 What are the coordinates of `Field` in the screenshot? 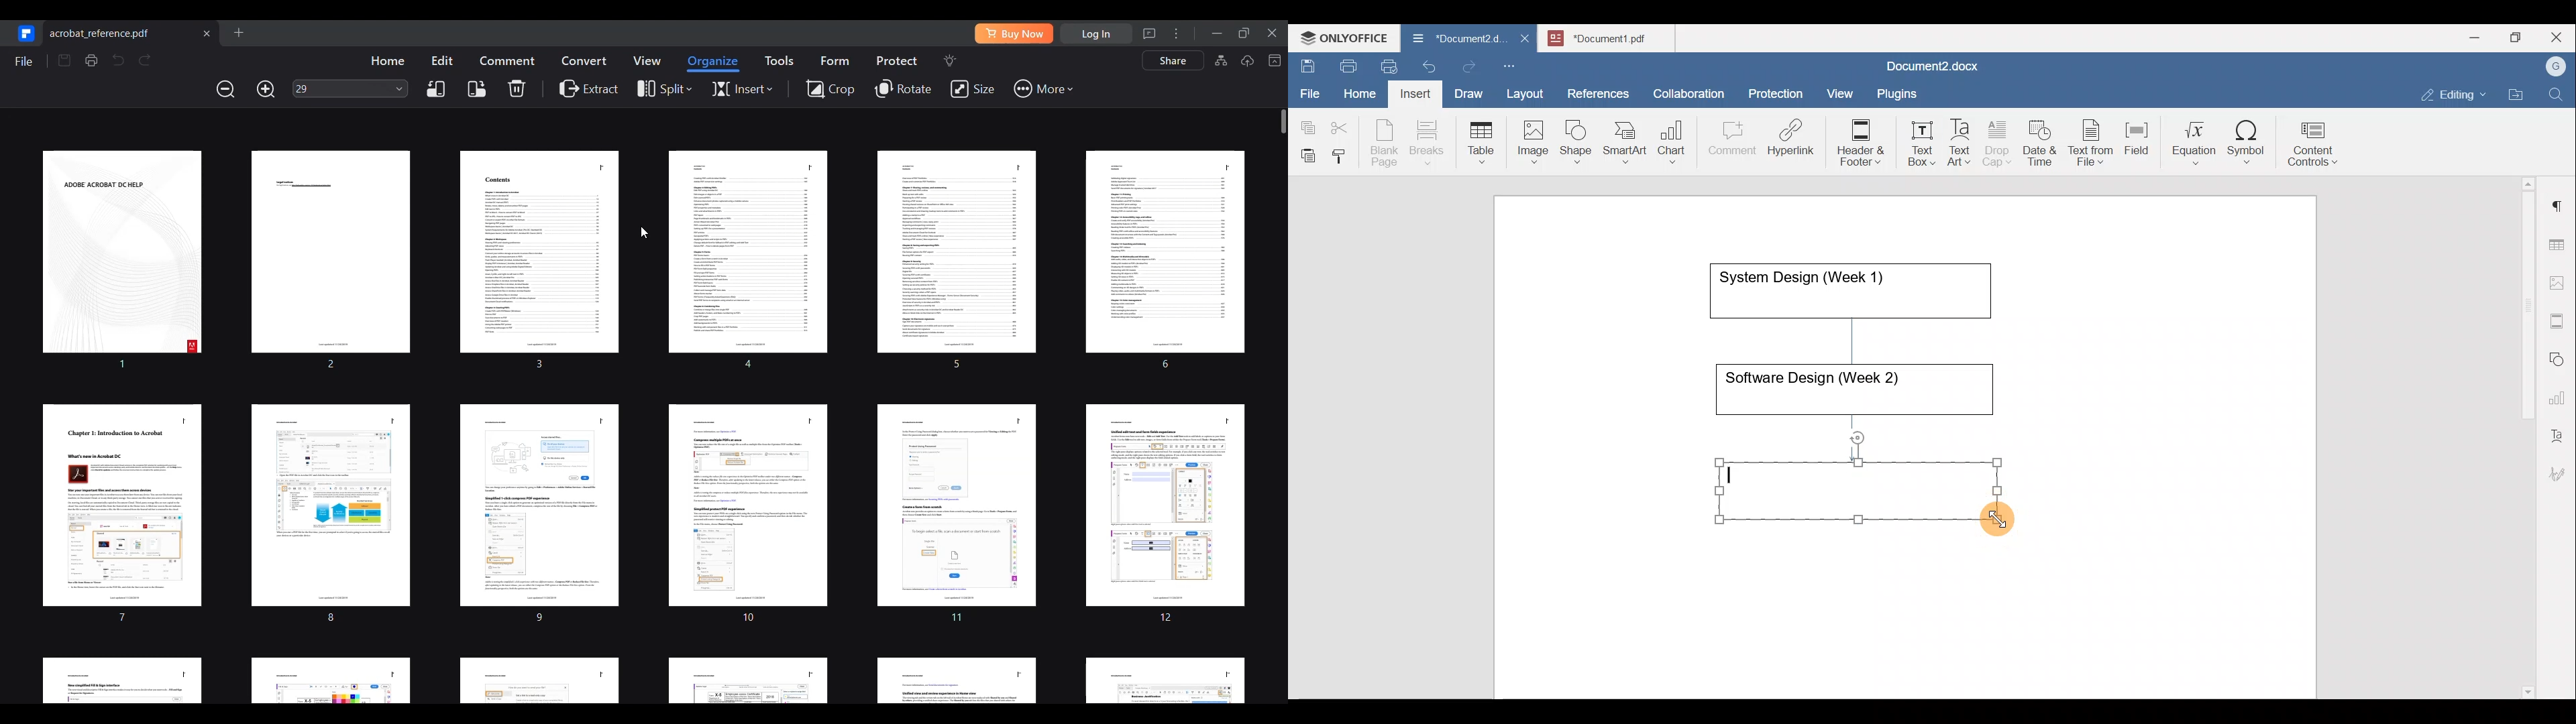 It's located at (2137, 136).